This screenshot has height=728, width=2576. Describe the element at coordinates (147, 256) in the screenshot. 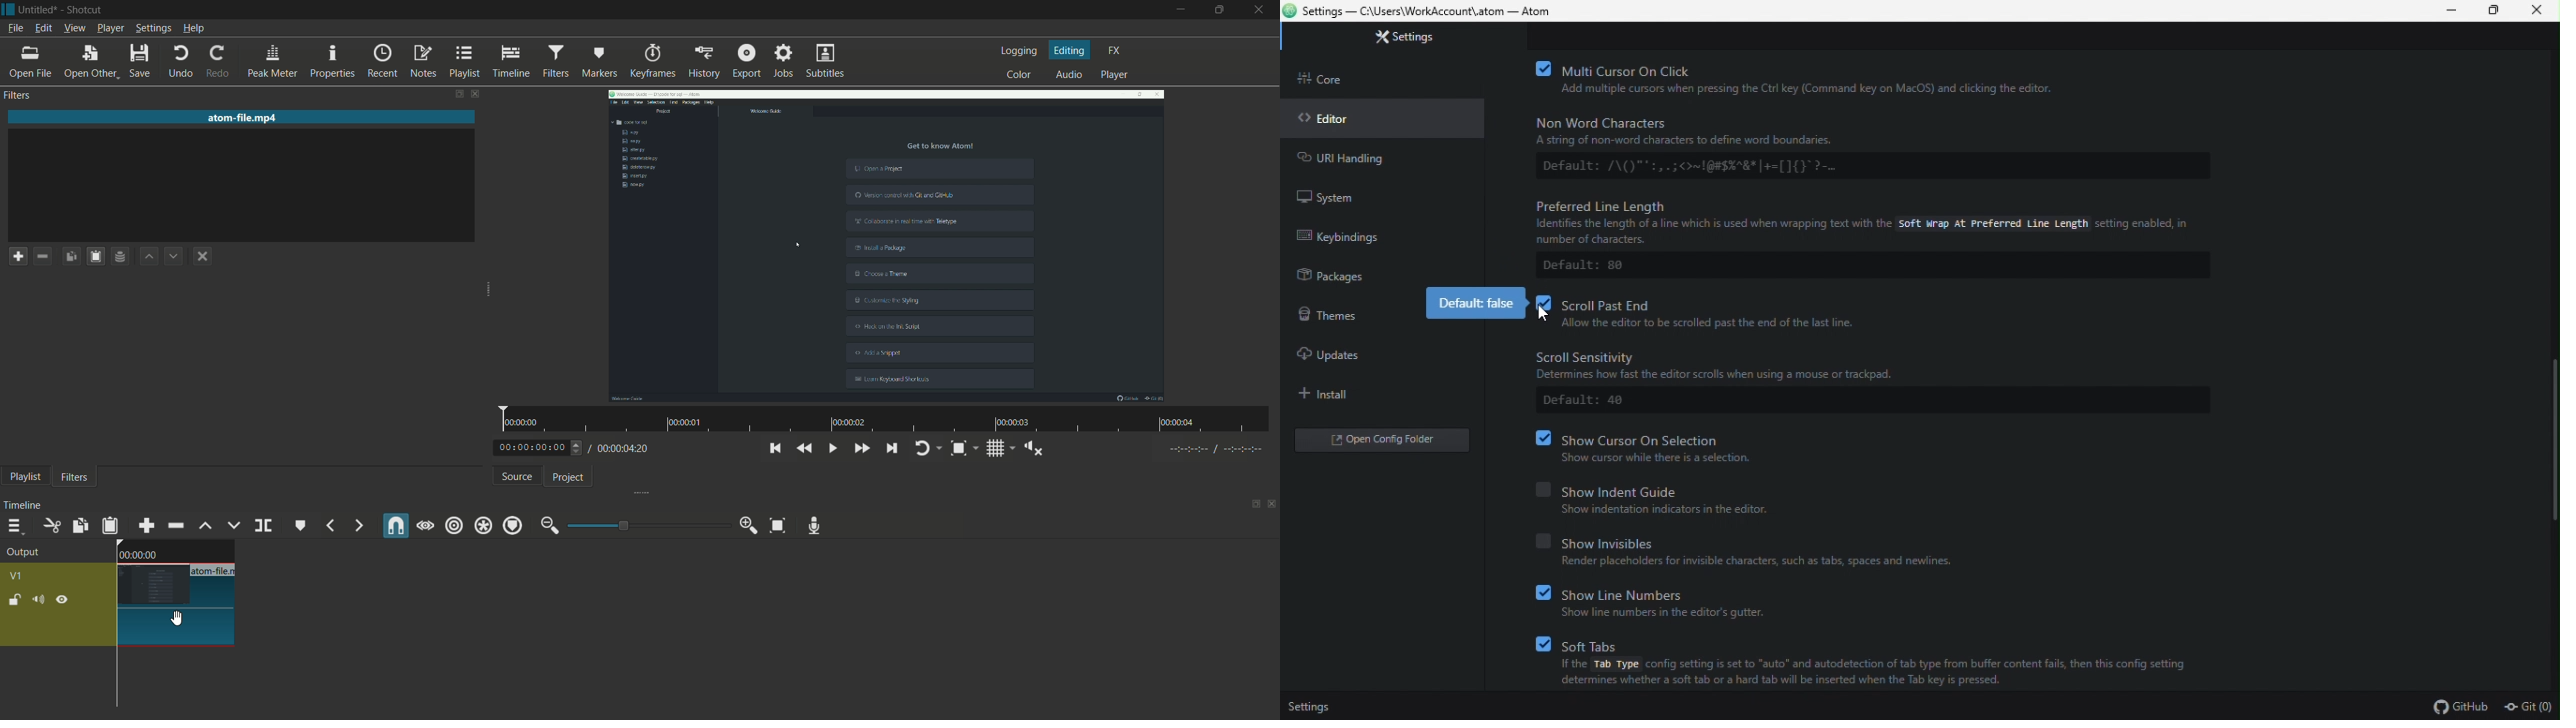

I see `move filter up` at that location.